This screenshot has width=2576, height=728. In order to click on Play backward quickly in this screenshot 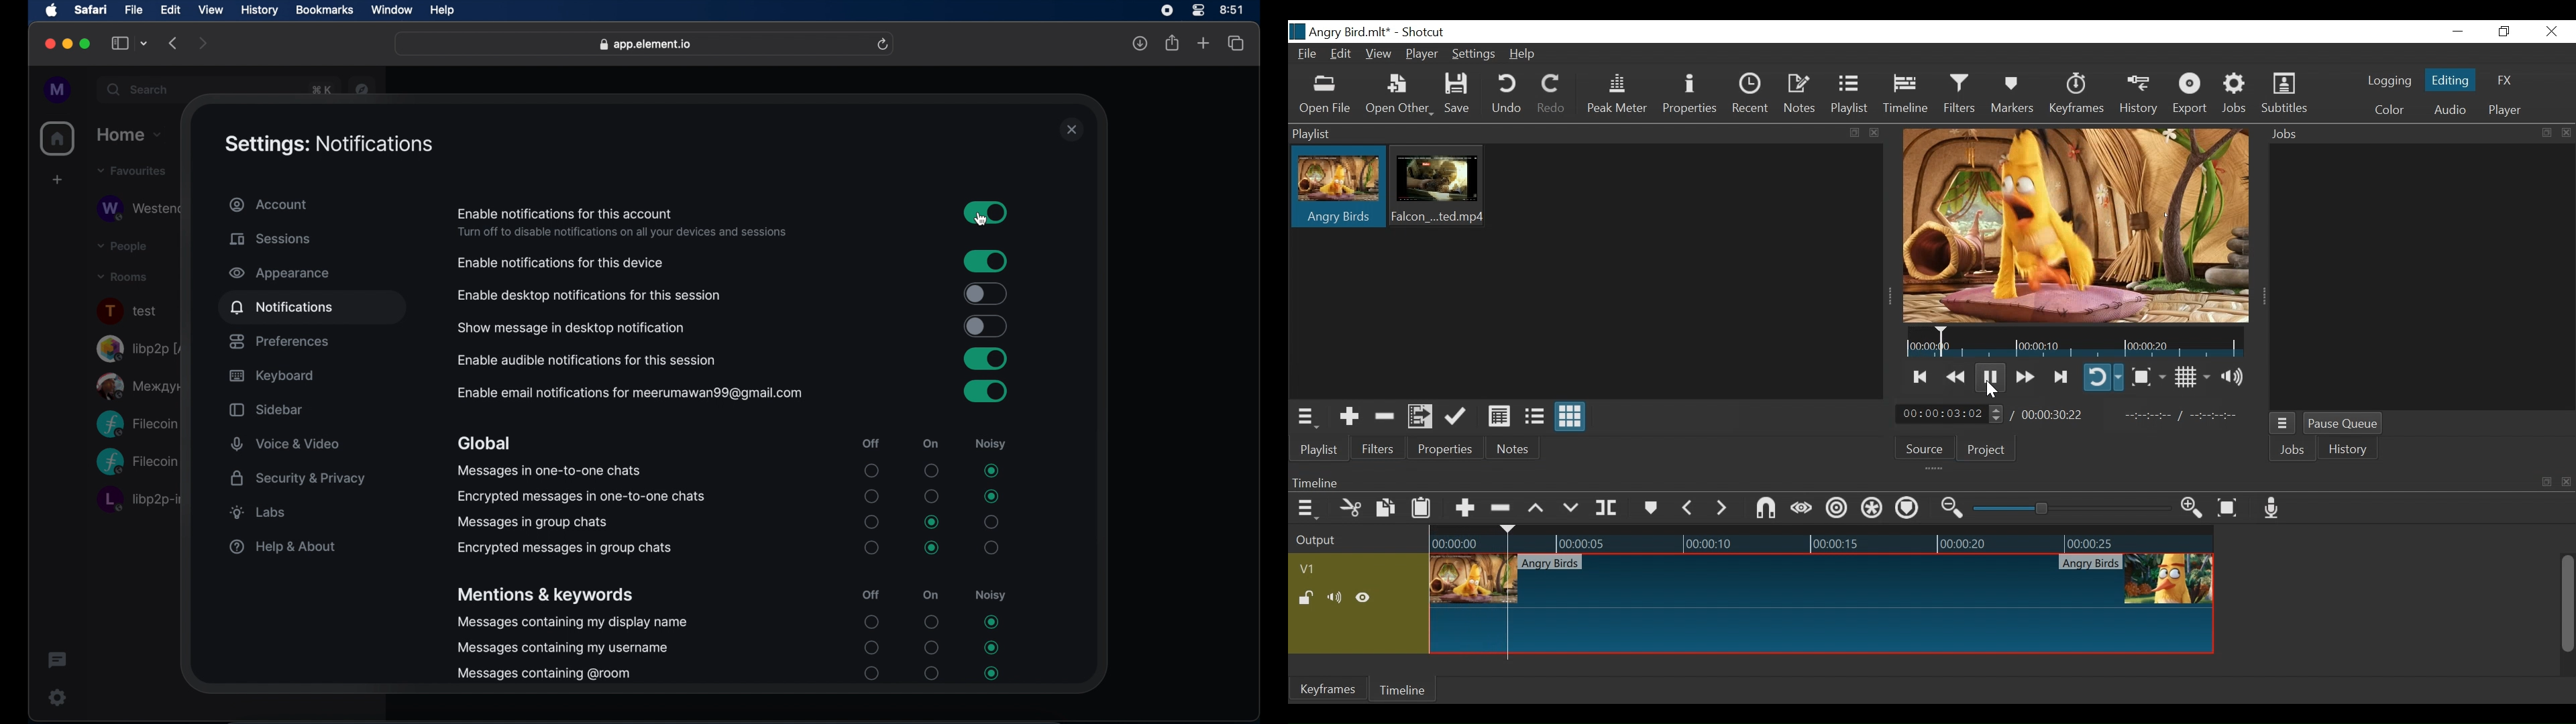, I will do `click(1957, 375)`.